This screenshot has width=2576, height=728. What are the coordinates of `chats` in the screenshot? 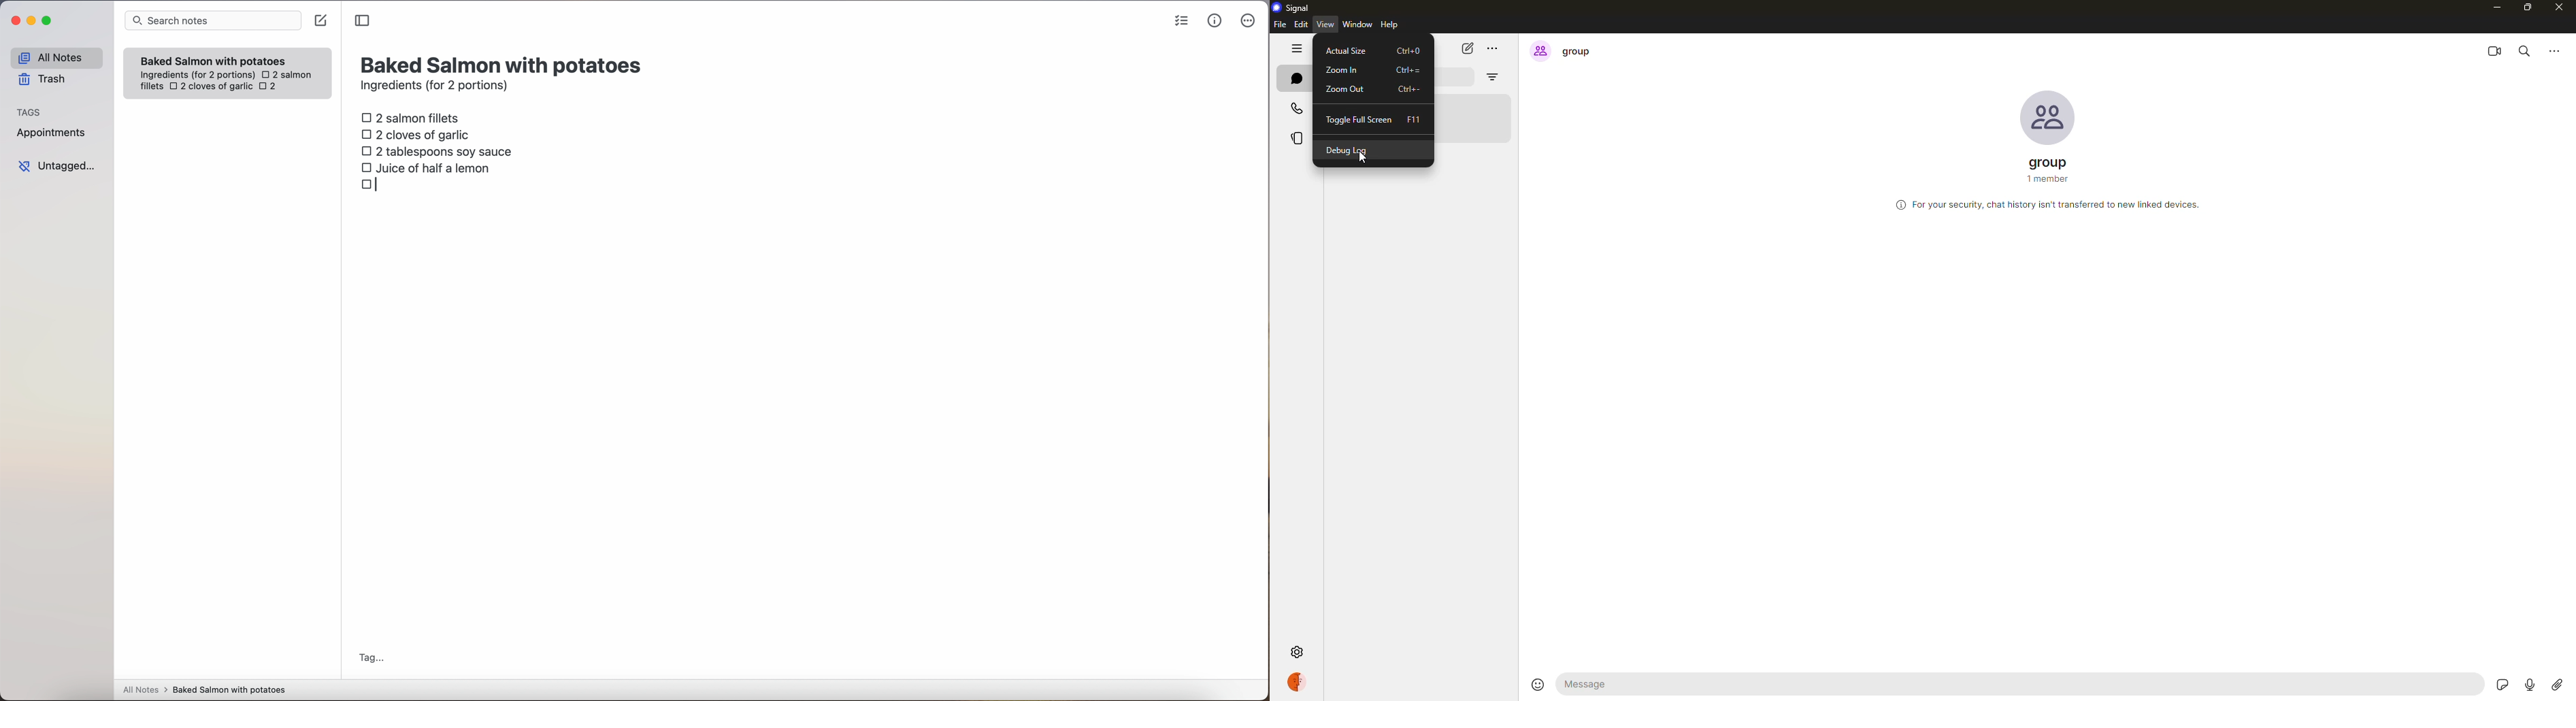 It's located at (1295, 78).